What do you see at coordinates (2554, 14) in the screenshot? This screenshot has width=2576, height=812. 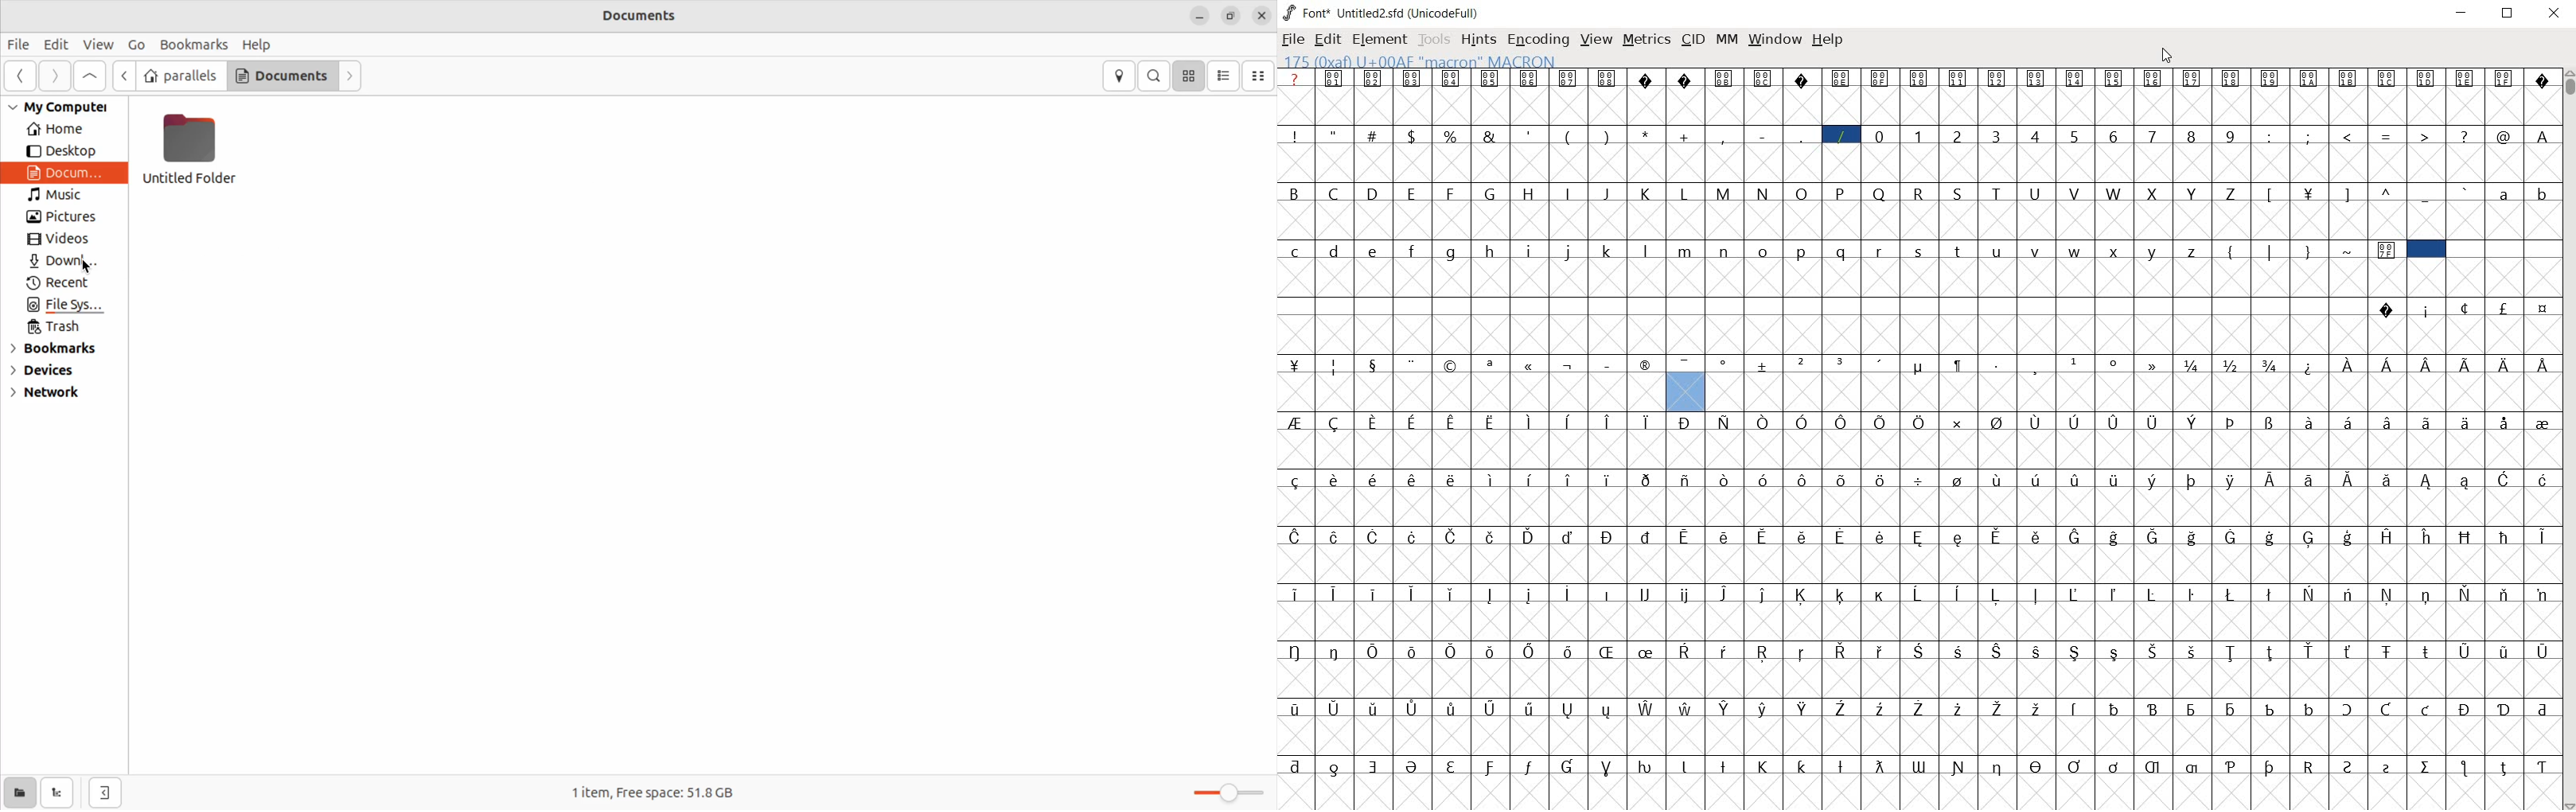 I see `Close` at bounding box center [2554, 14].